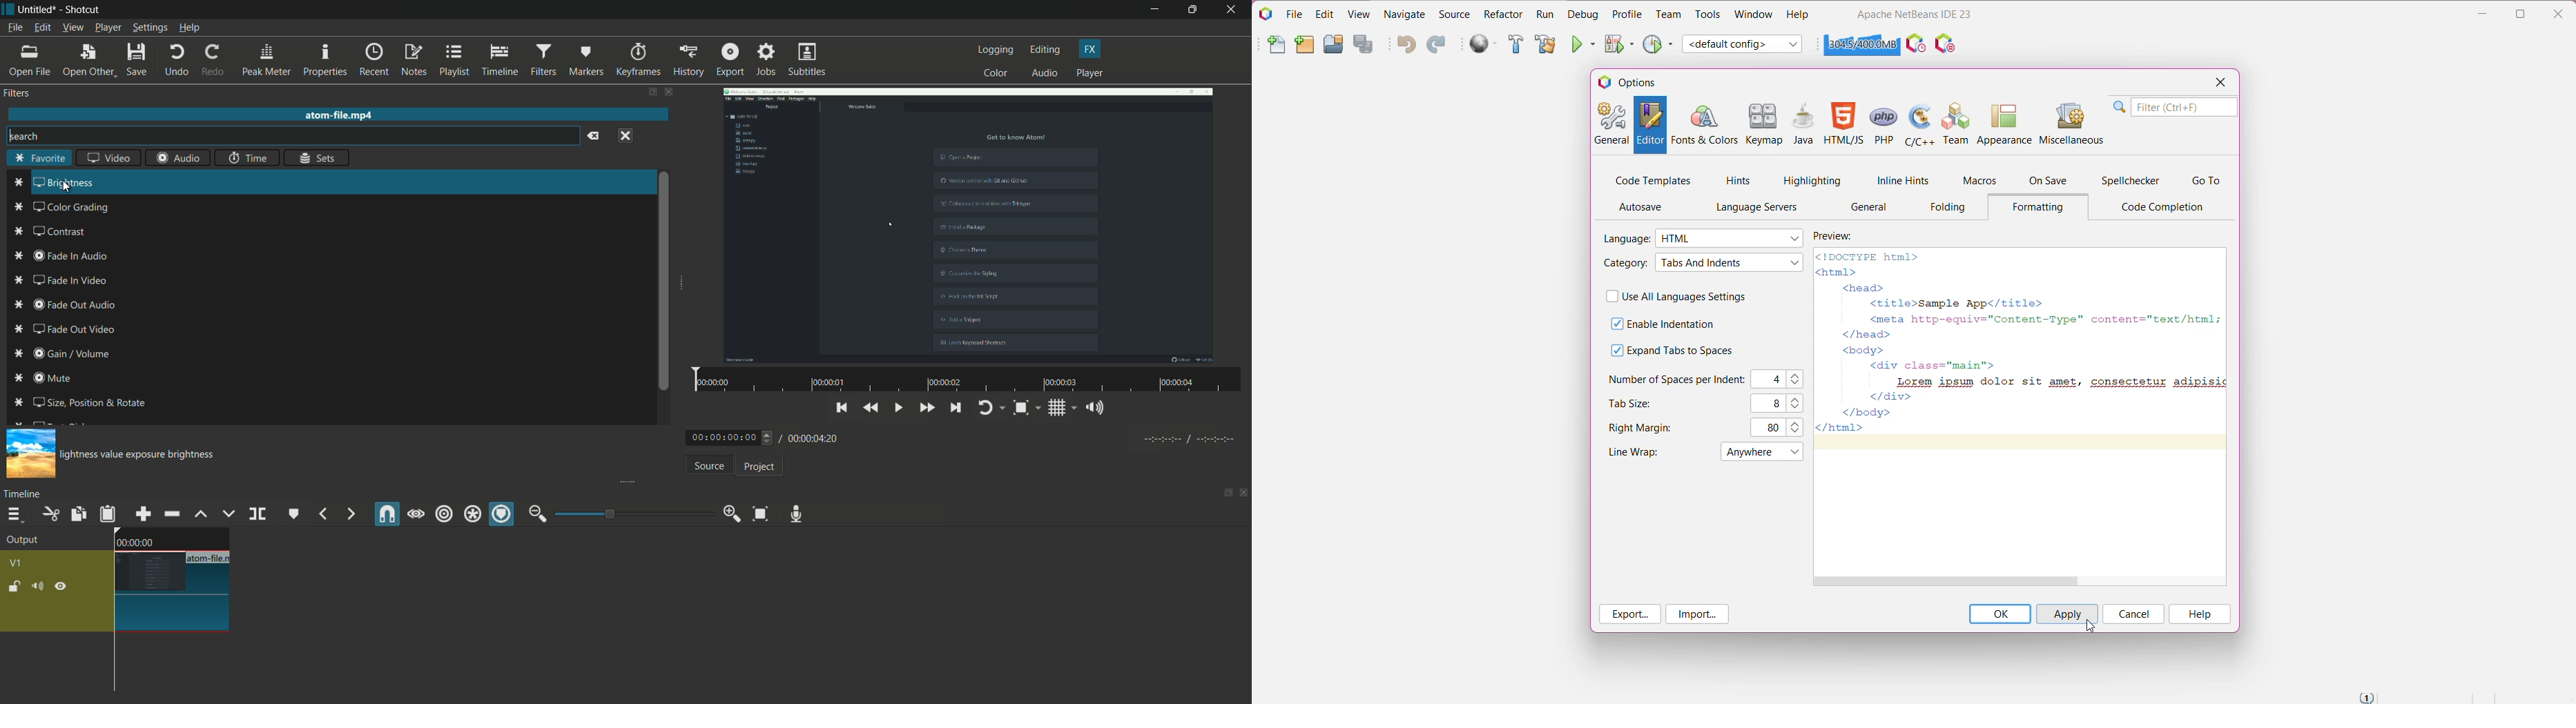 This screenshot has height=728, width=2576. I want to click on video, so click(968, 224).